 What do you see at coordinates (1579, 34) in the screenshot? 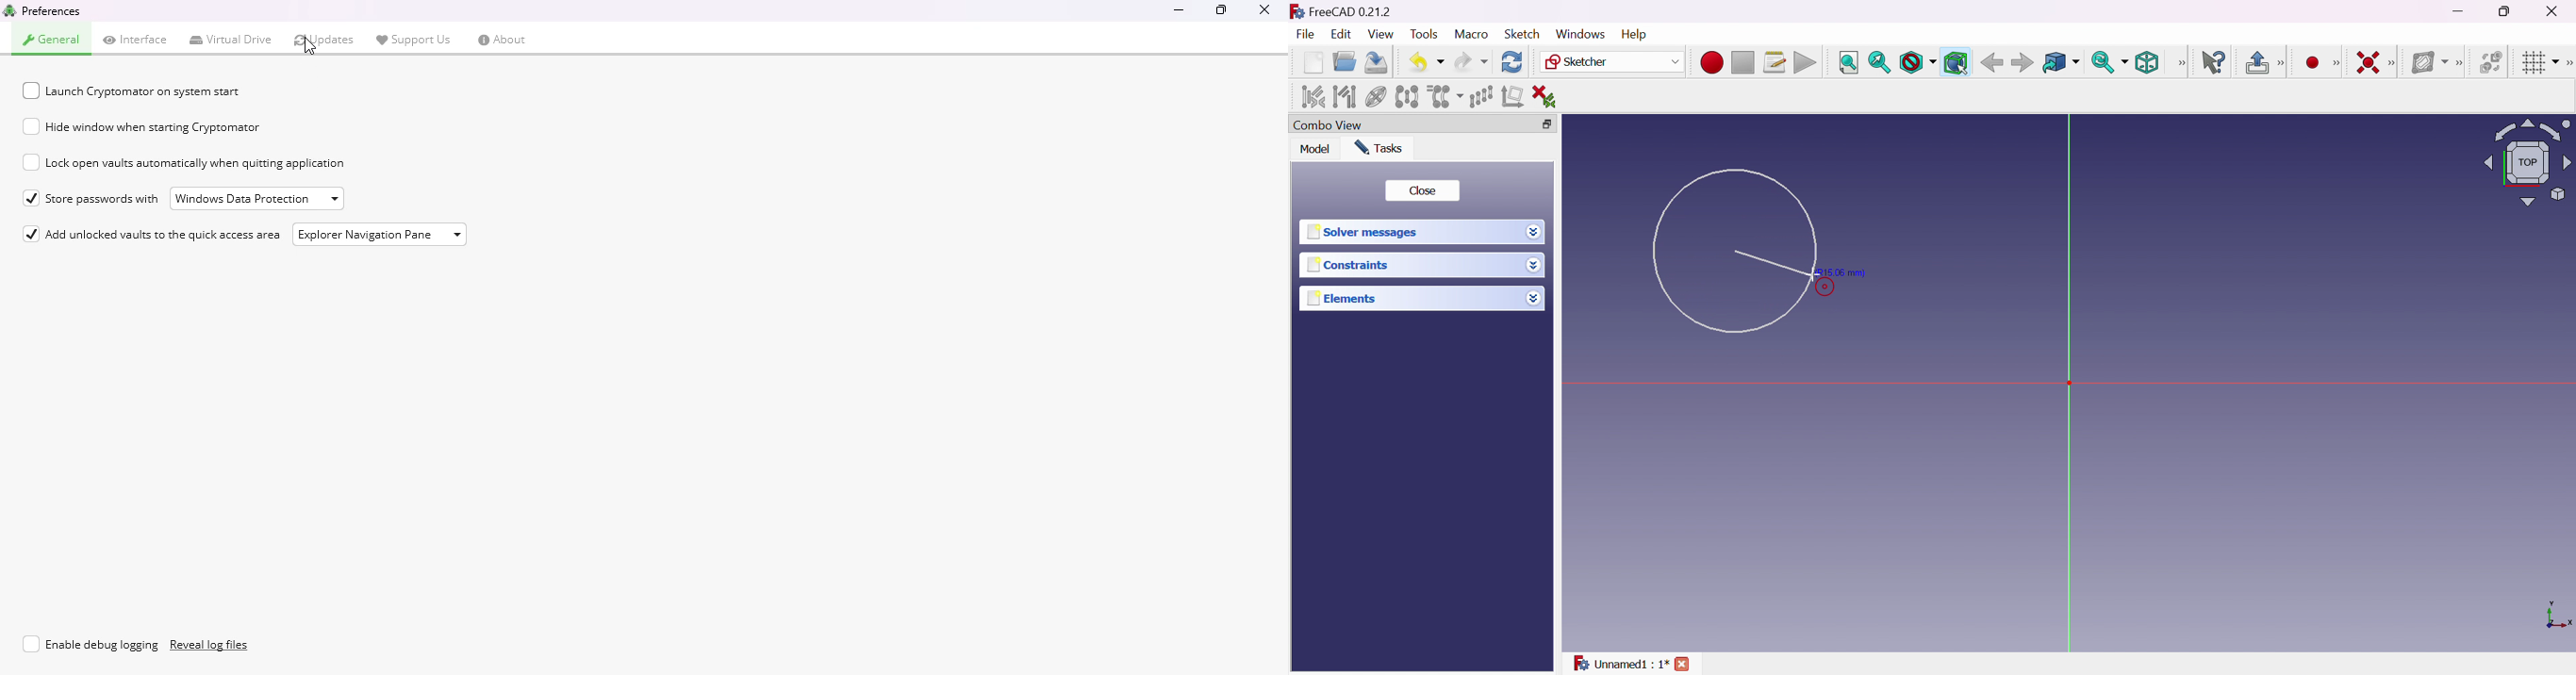
I see `Windows` at bounding box center [1579, 34].